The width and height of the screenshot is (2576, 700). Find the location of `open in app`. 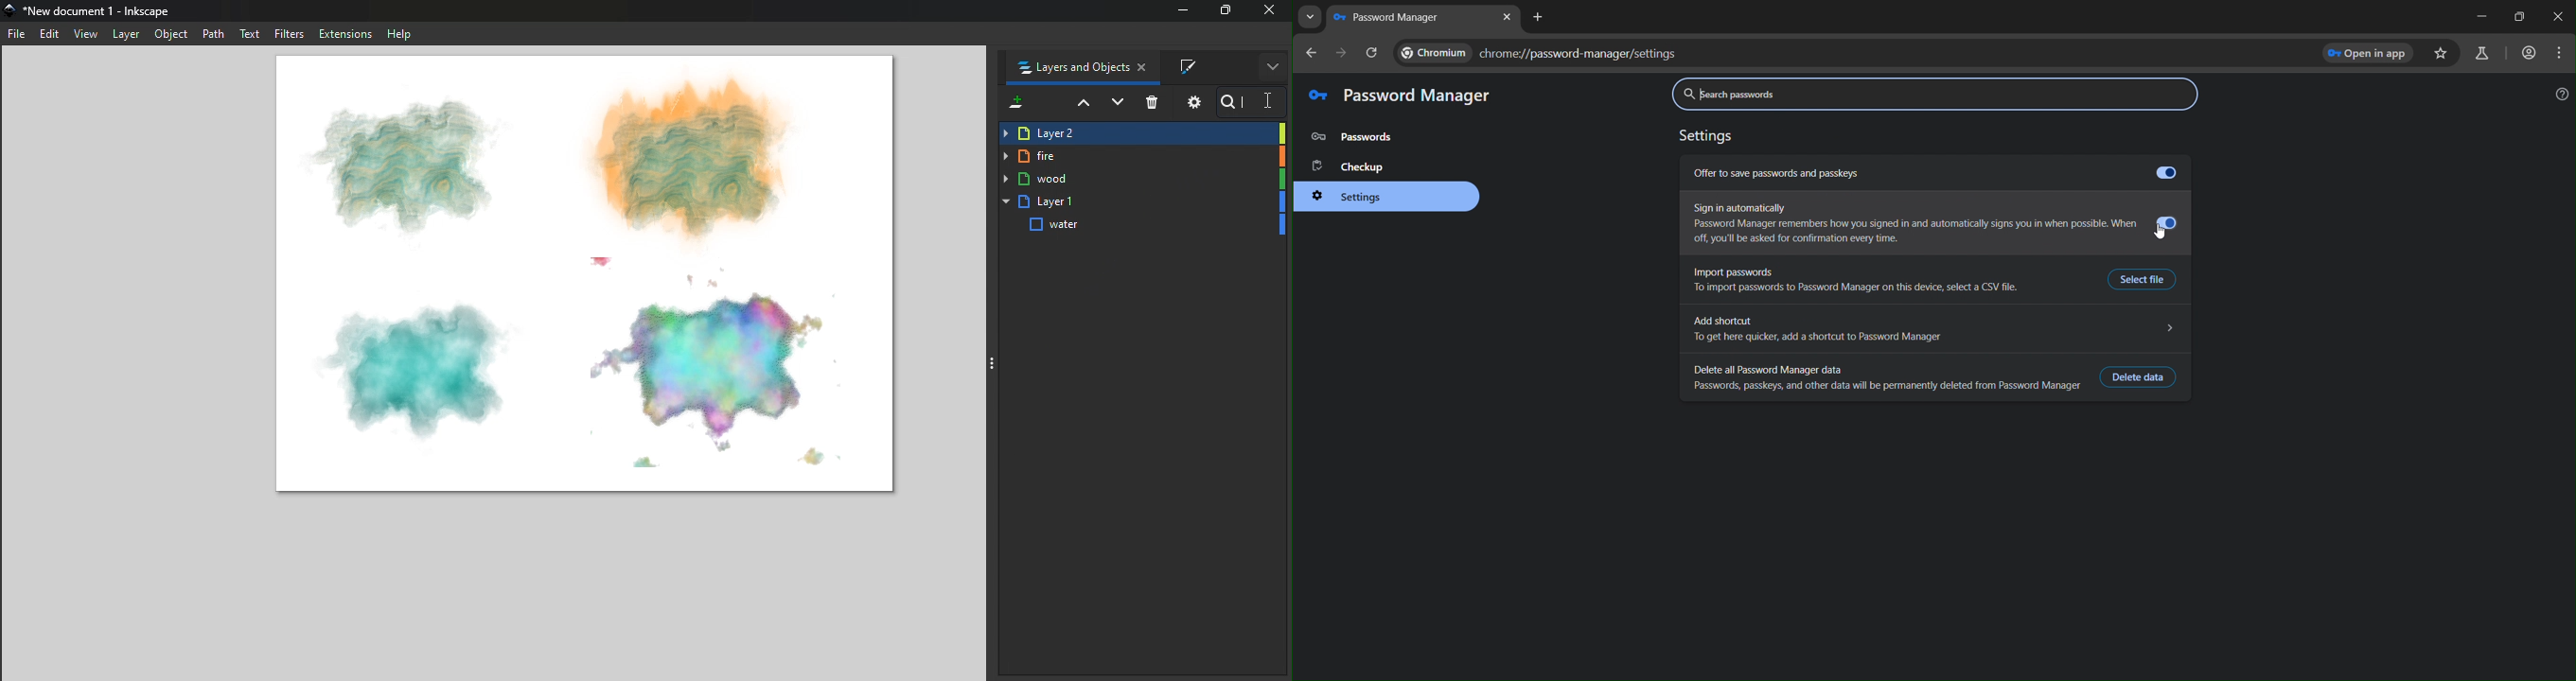

open in app is located at coordinates (2371, 53).